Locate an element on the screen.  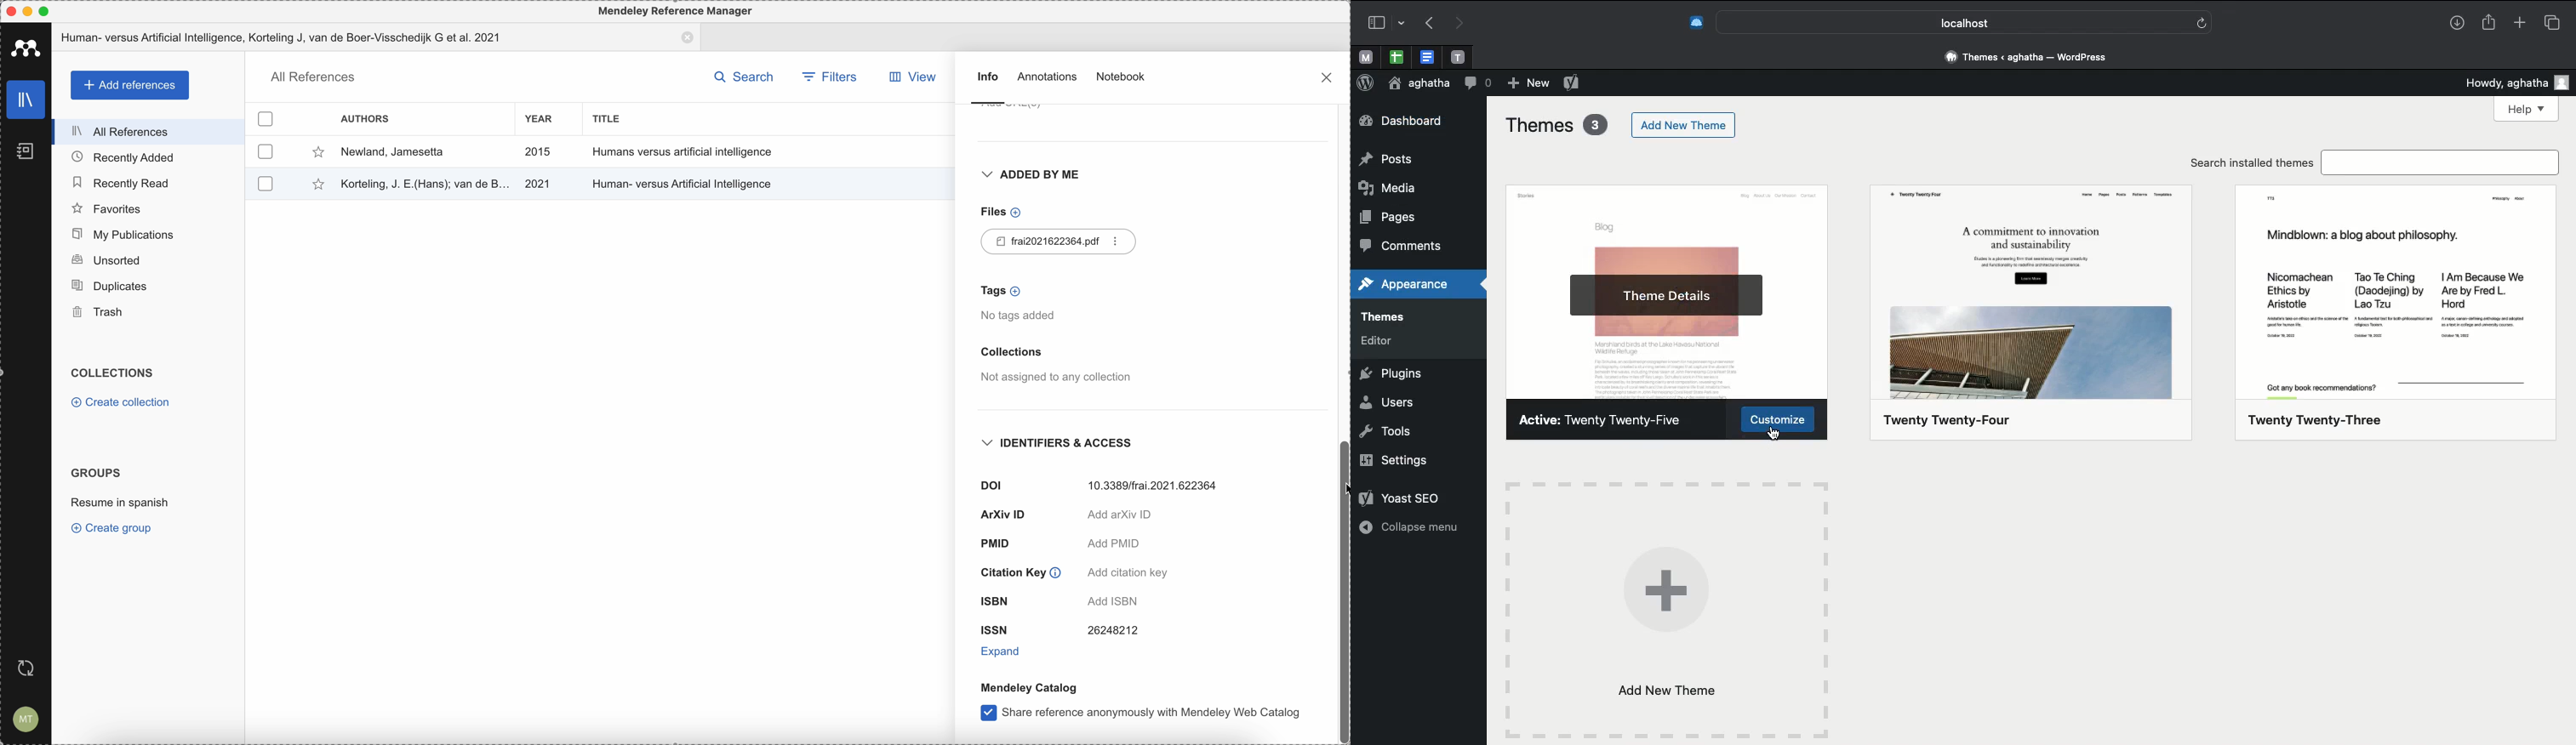
Logo is located at coordinates (1362, 83).